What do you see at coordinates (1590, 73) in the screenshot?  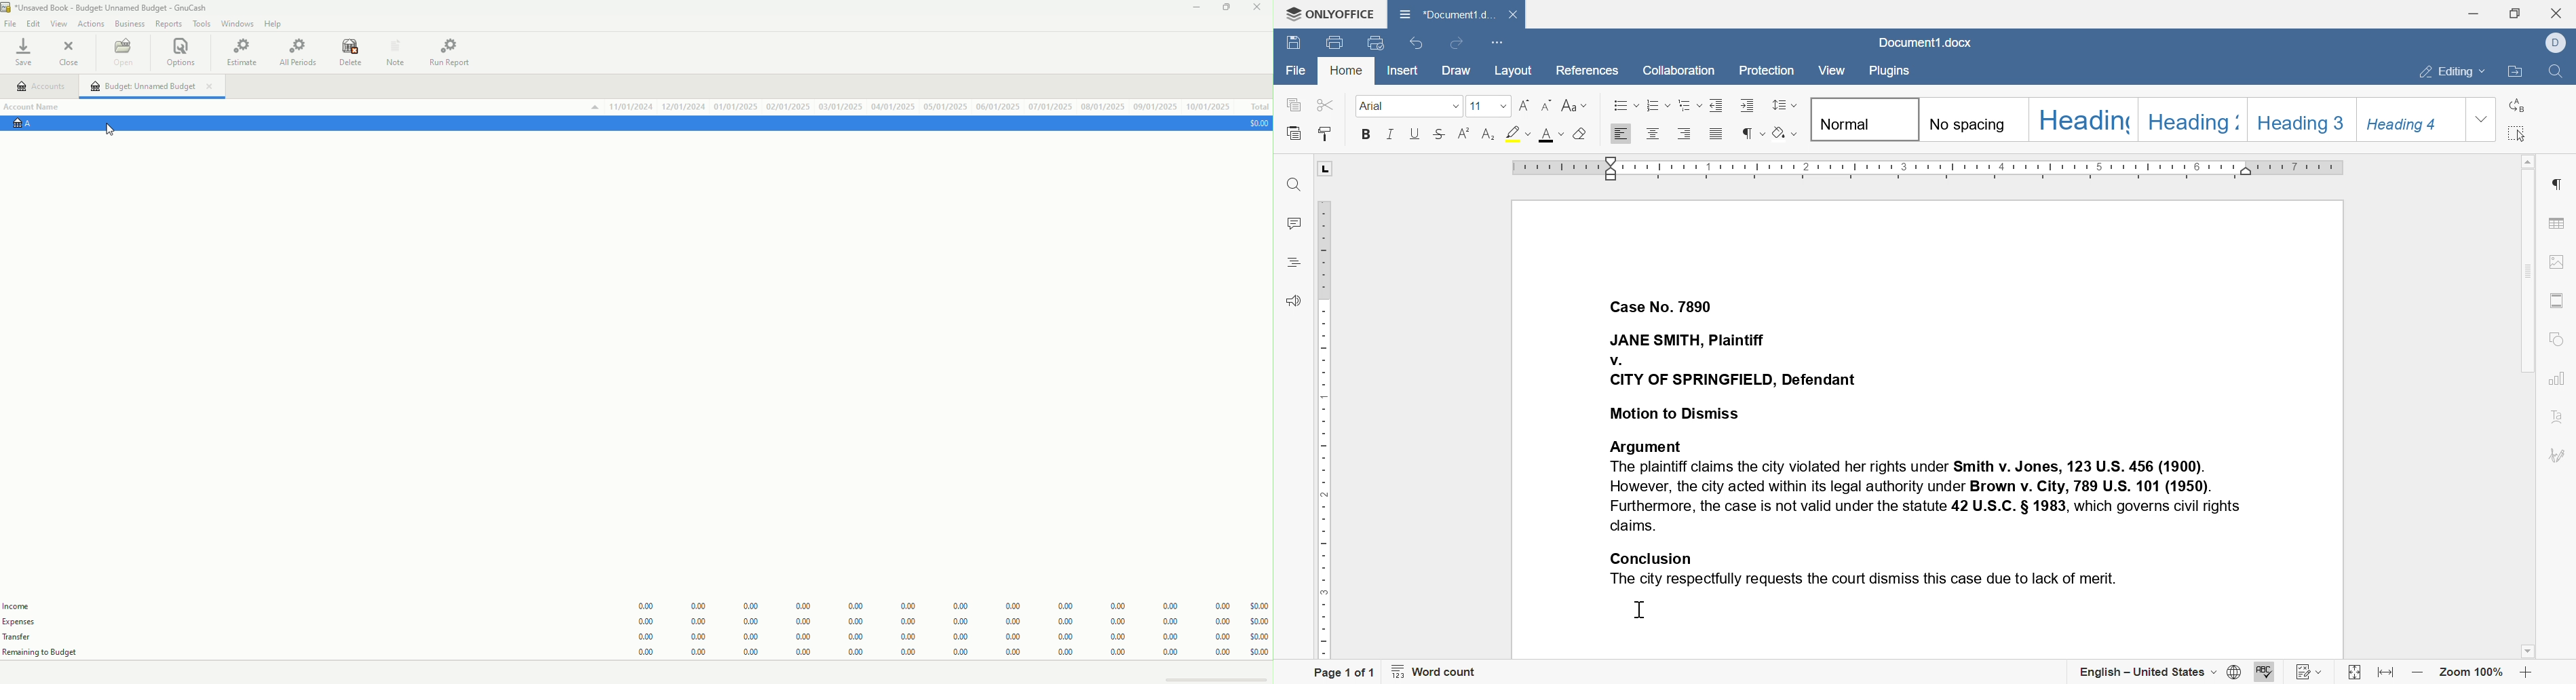 I see `references` at bounding box center [1590, 73].